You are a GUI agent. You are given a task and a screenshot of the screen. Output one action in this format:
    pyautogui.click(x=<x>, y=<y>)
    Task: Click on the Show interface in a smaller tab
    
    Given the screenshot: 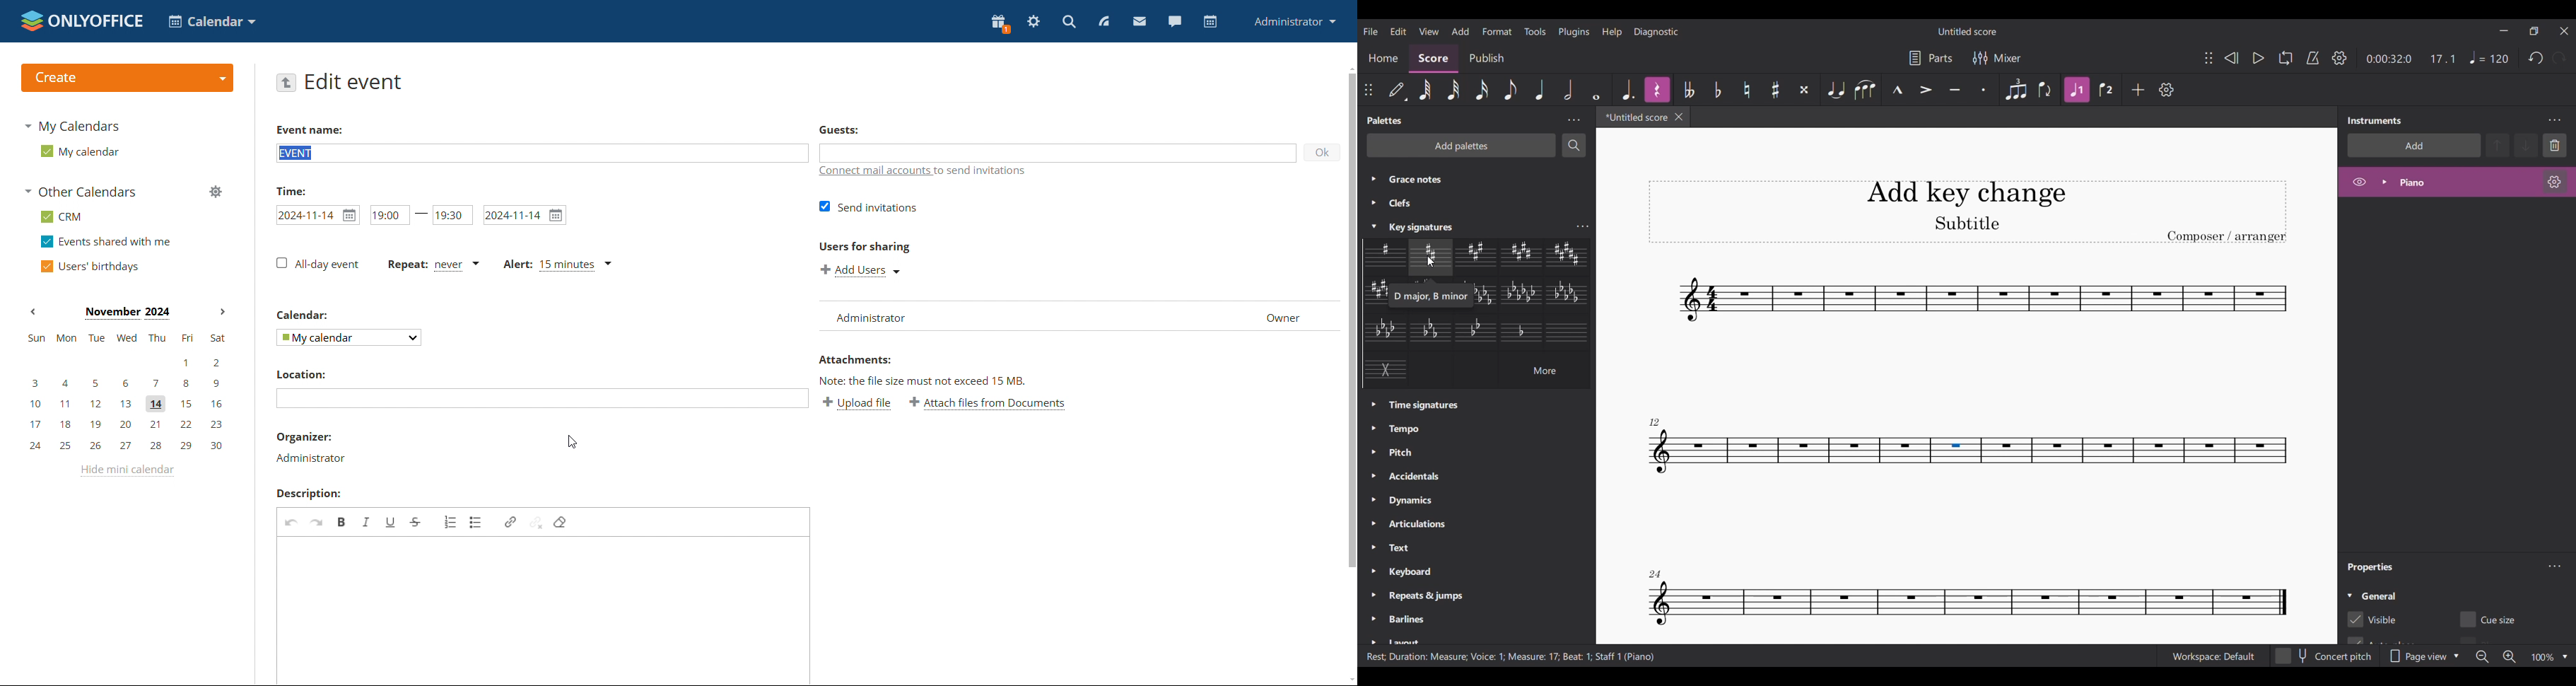 What is the action you would take?
    pyautogui.click(x=2534, y=31)
    